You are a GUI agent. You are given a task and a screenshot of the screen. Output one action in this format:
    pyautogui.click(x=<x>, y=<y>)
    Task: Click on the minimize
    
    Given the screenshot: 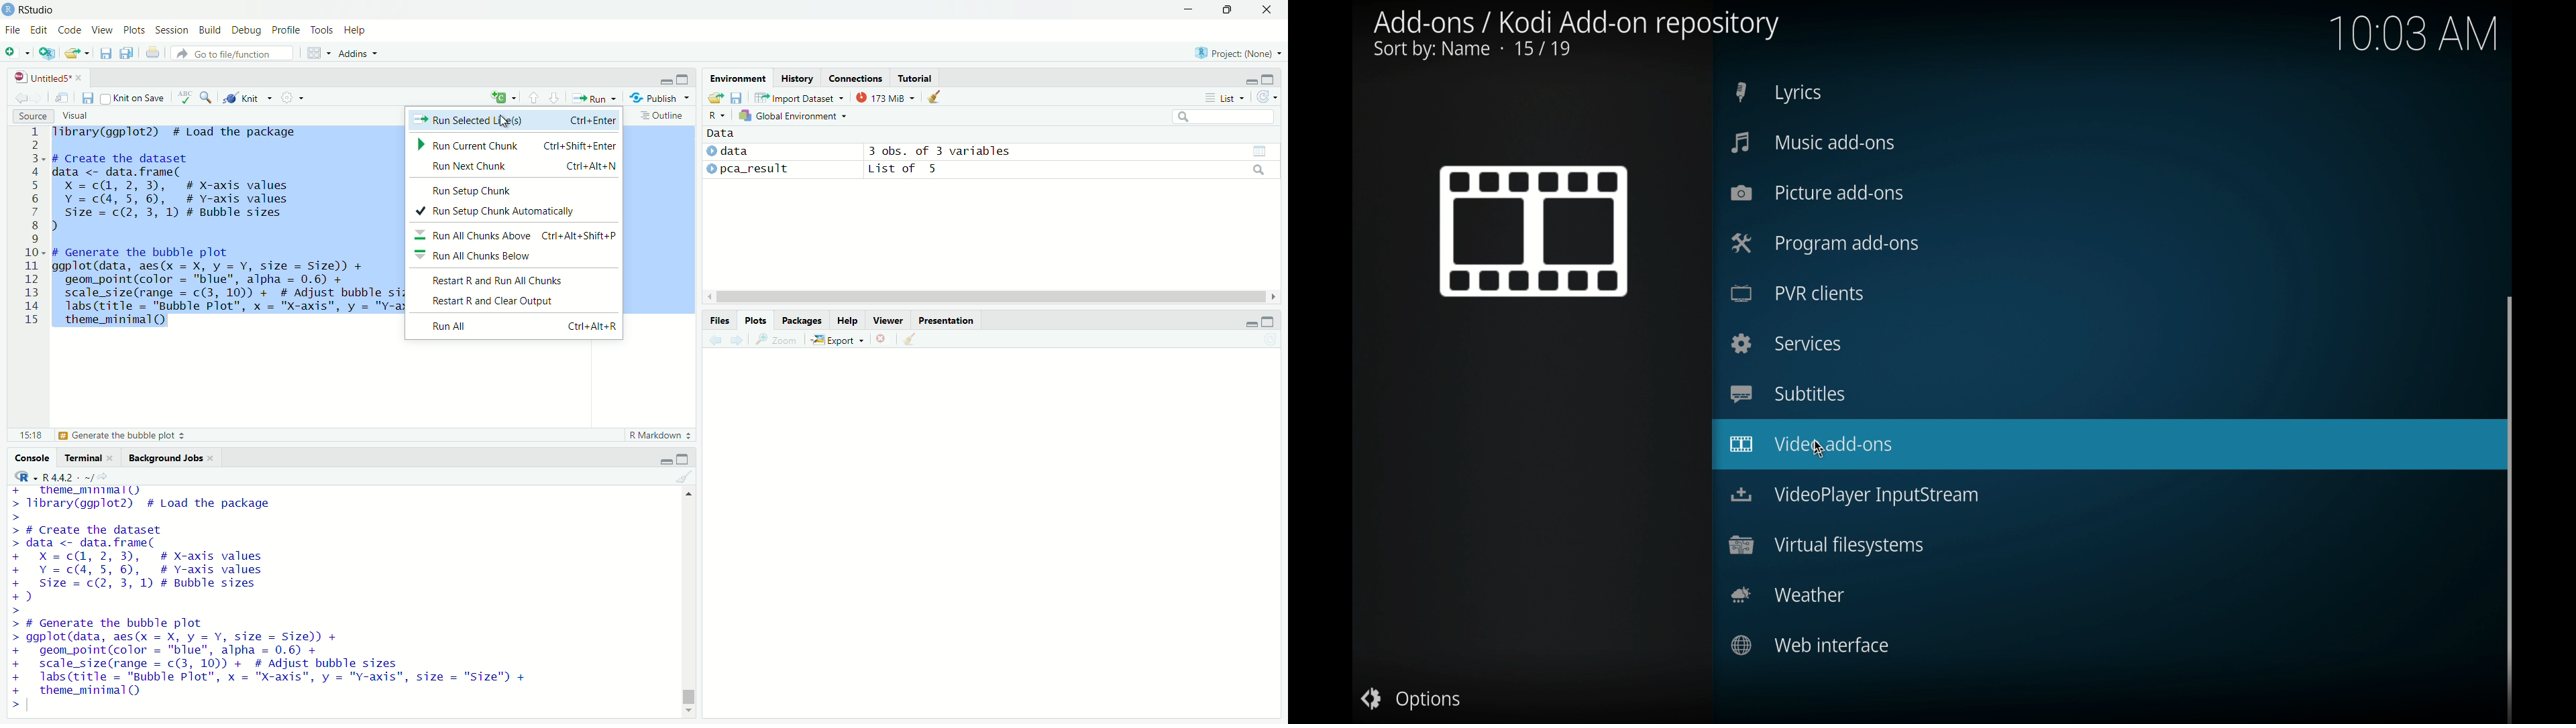 What is the action you would take?
    pyautogui.click(x=665, y=459)
    